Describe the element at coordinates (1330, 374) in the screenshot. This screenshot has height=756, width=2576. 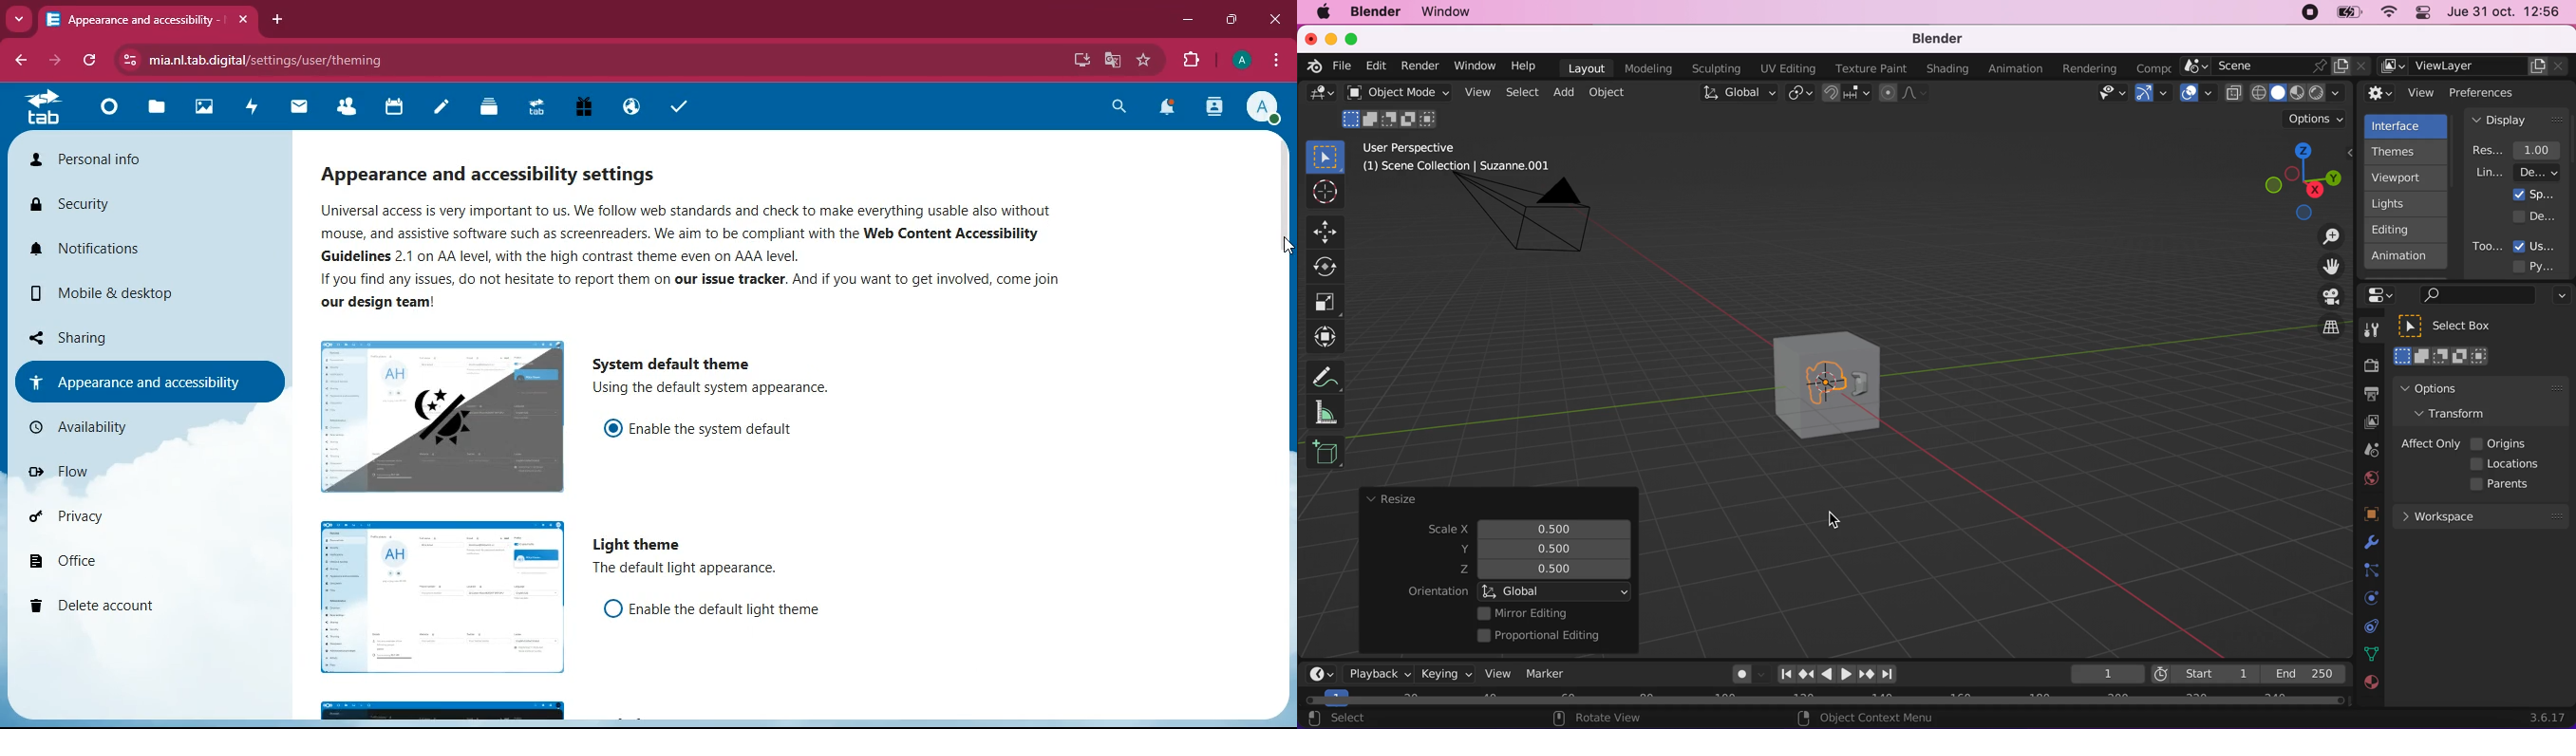
I see `annotate` at that location.